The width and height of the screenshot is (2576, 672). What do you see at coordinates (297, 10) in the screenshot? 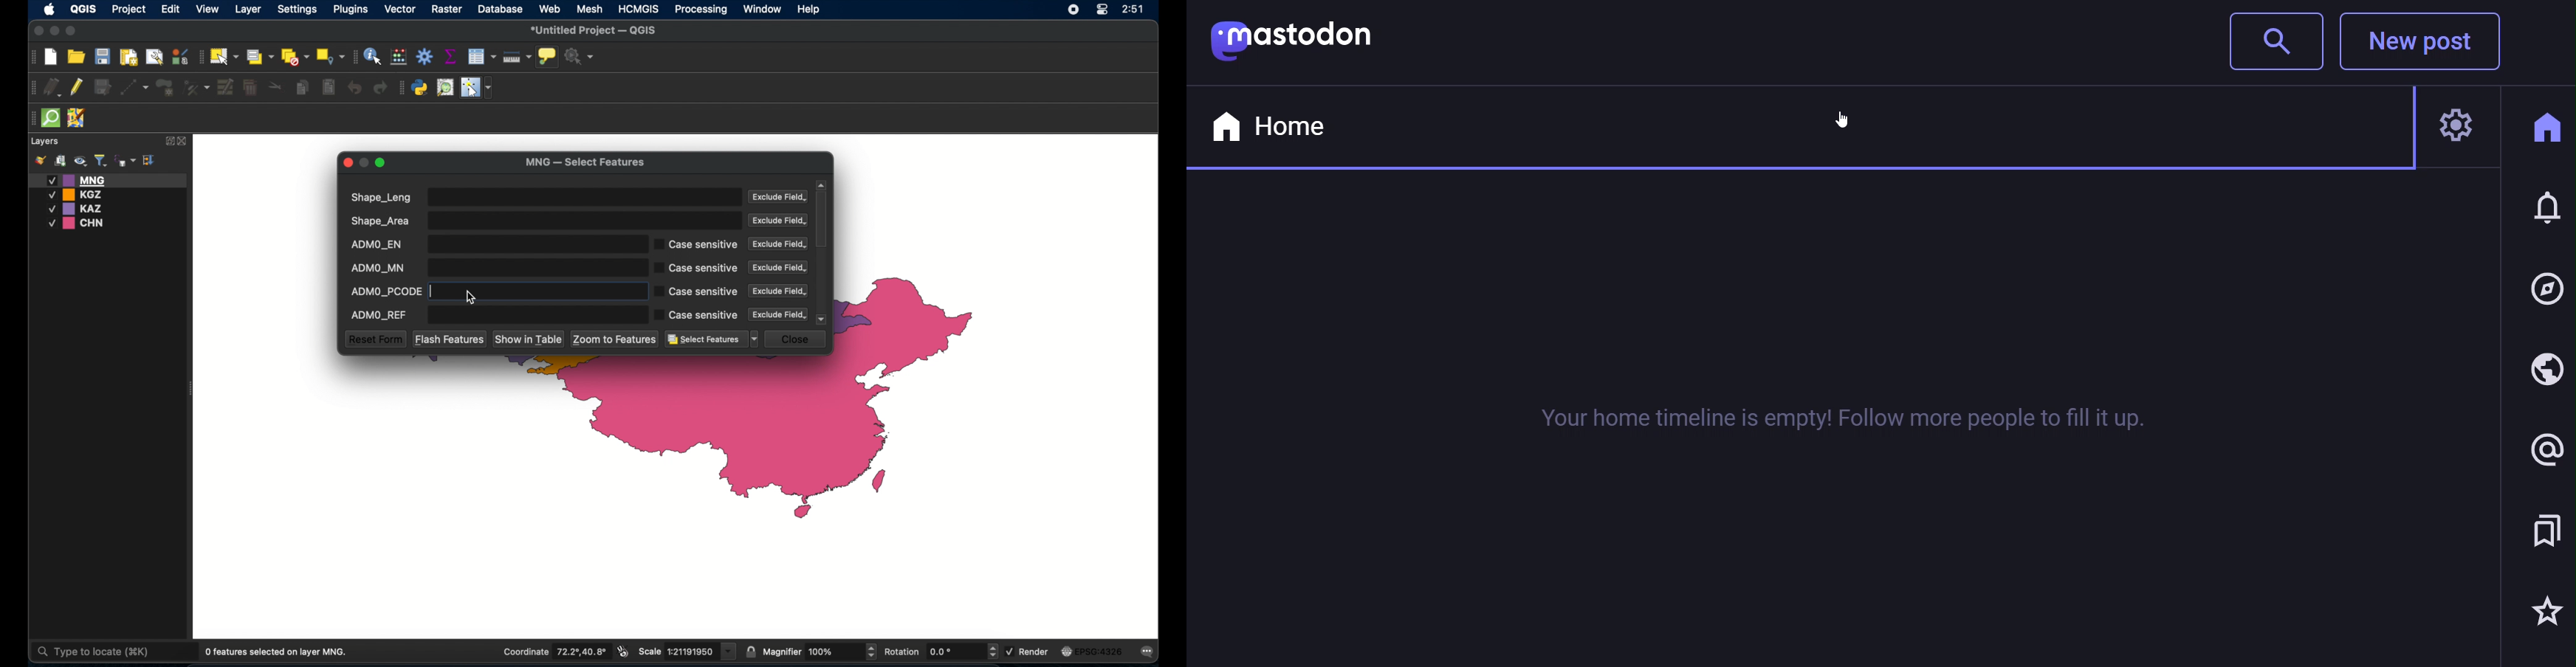
I see `settings` at bounding box center [297, 10].